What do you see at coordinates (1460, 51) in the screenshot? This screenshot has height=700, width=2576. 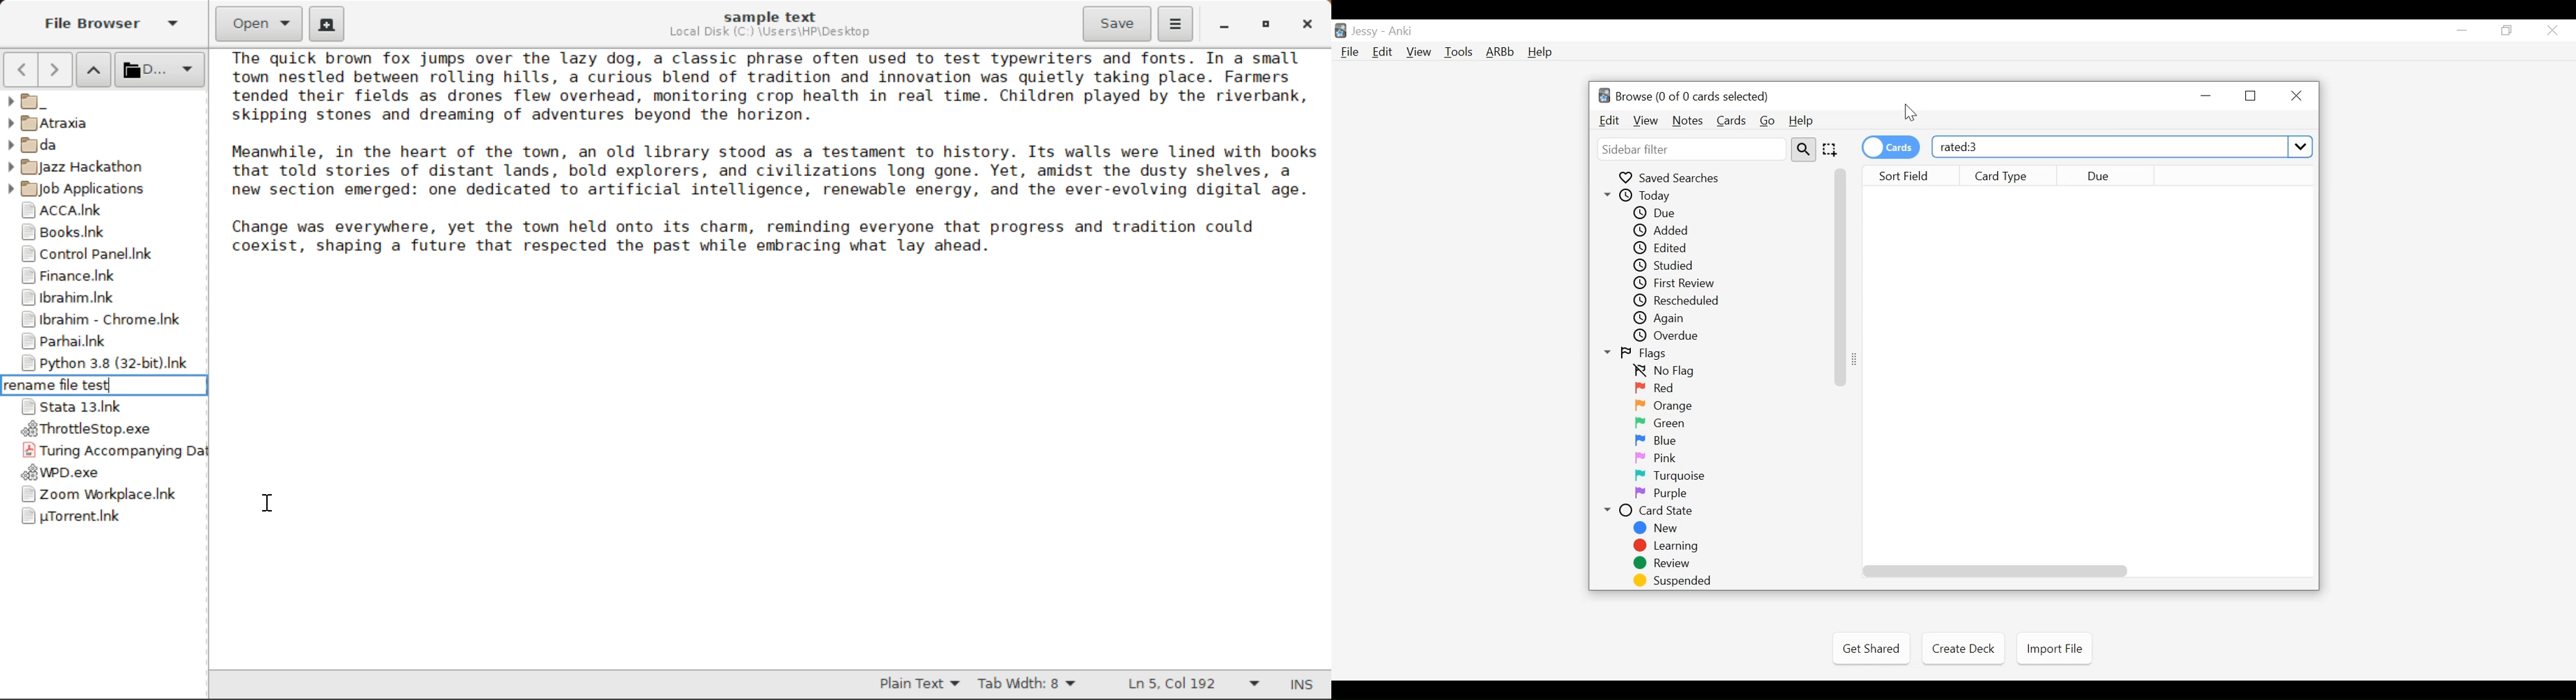 I see `Tools` at bounding box center [1460, 51].